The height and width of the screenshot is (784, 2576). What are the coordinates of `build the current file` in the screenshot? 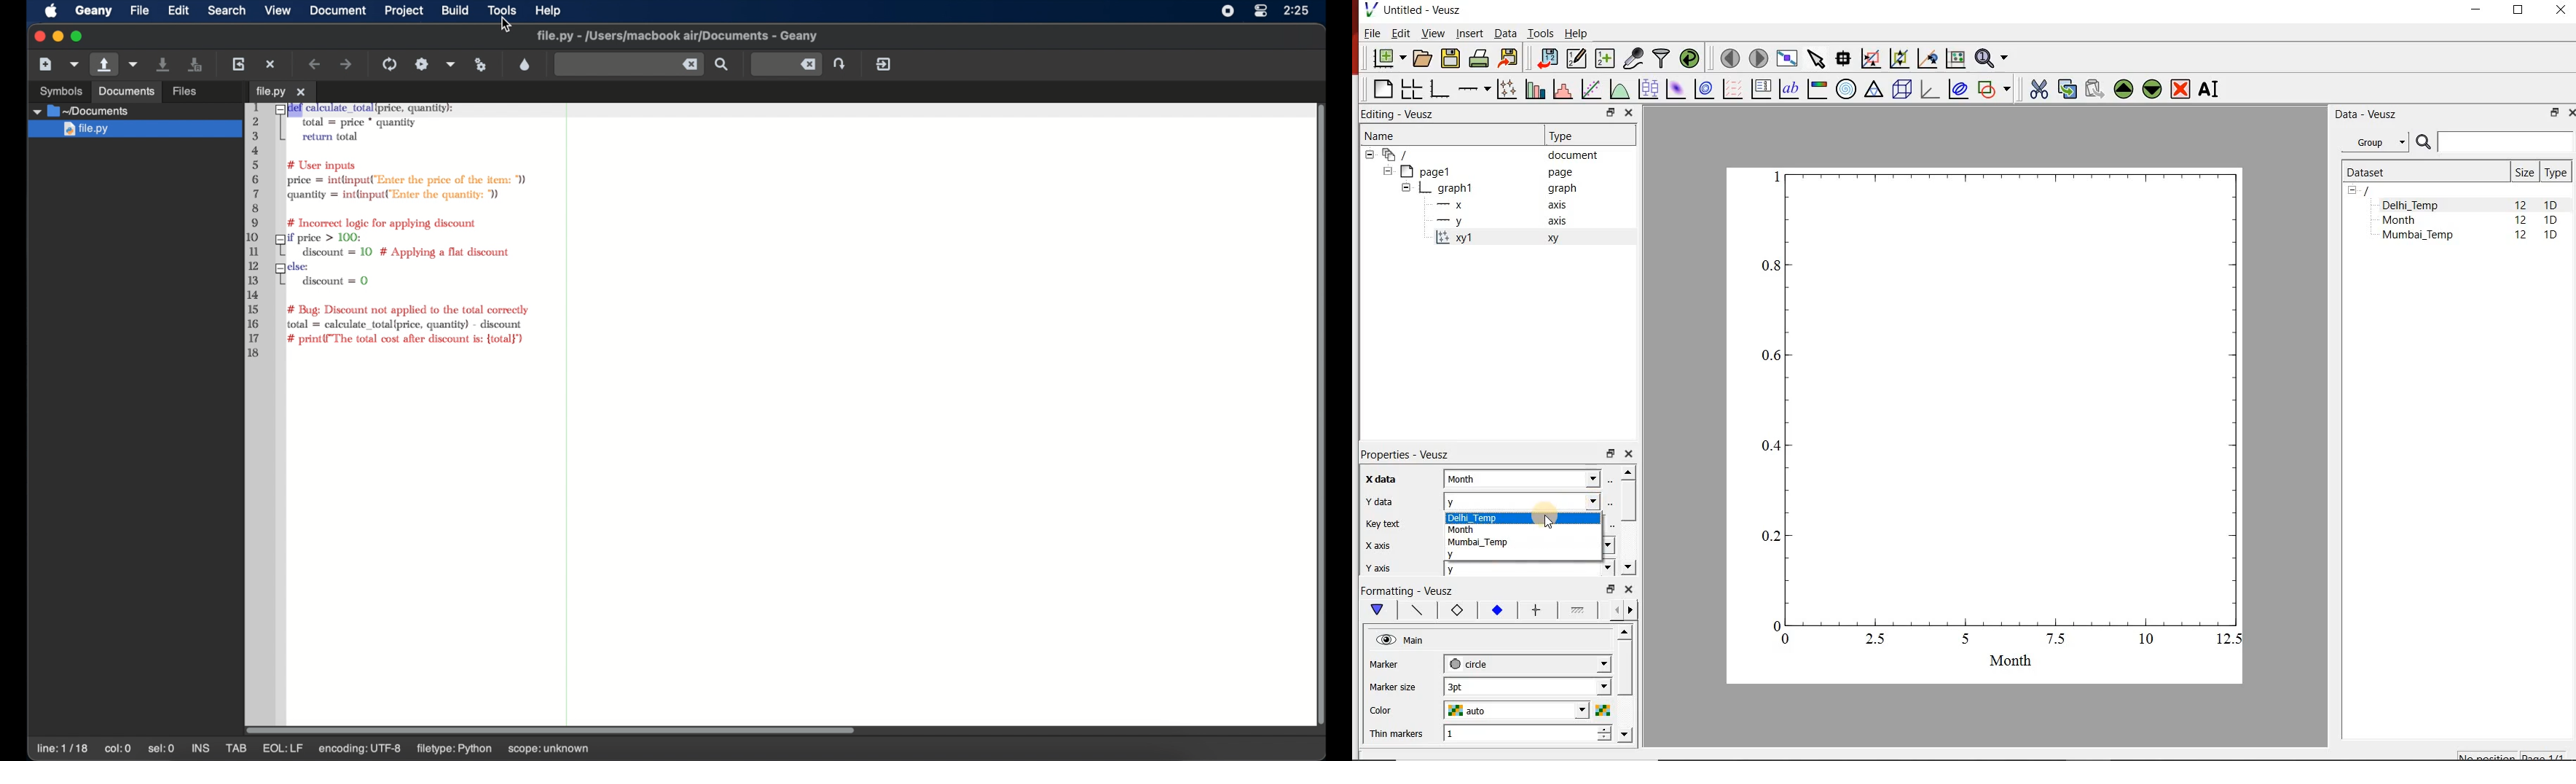 It's located at (422, 64).